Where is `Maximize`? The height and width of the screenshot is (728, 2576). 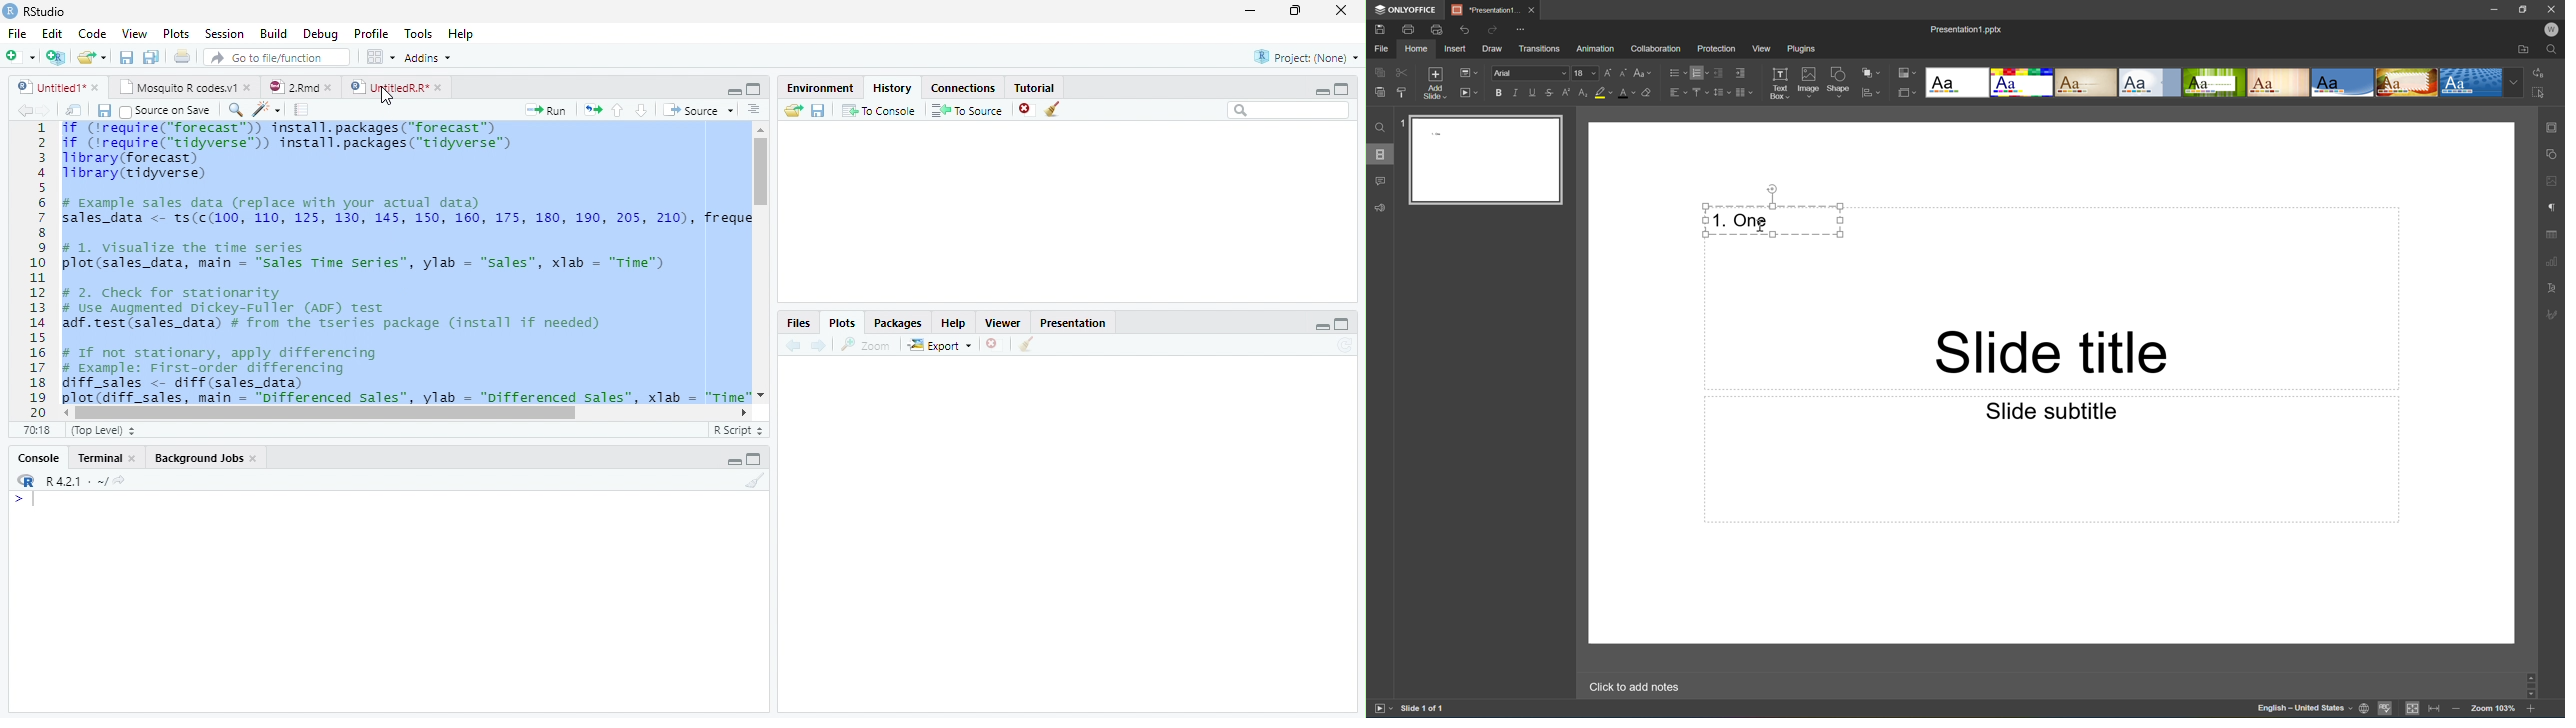 Maximize is located at coordinates (1342, 325).